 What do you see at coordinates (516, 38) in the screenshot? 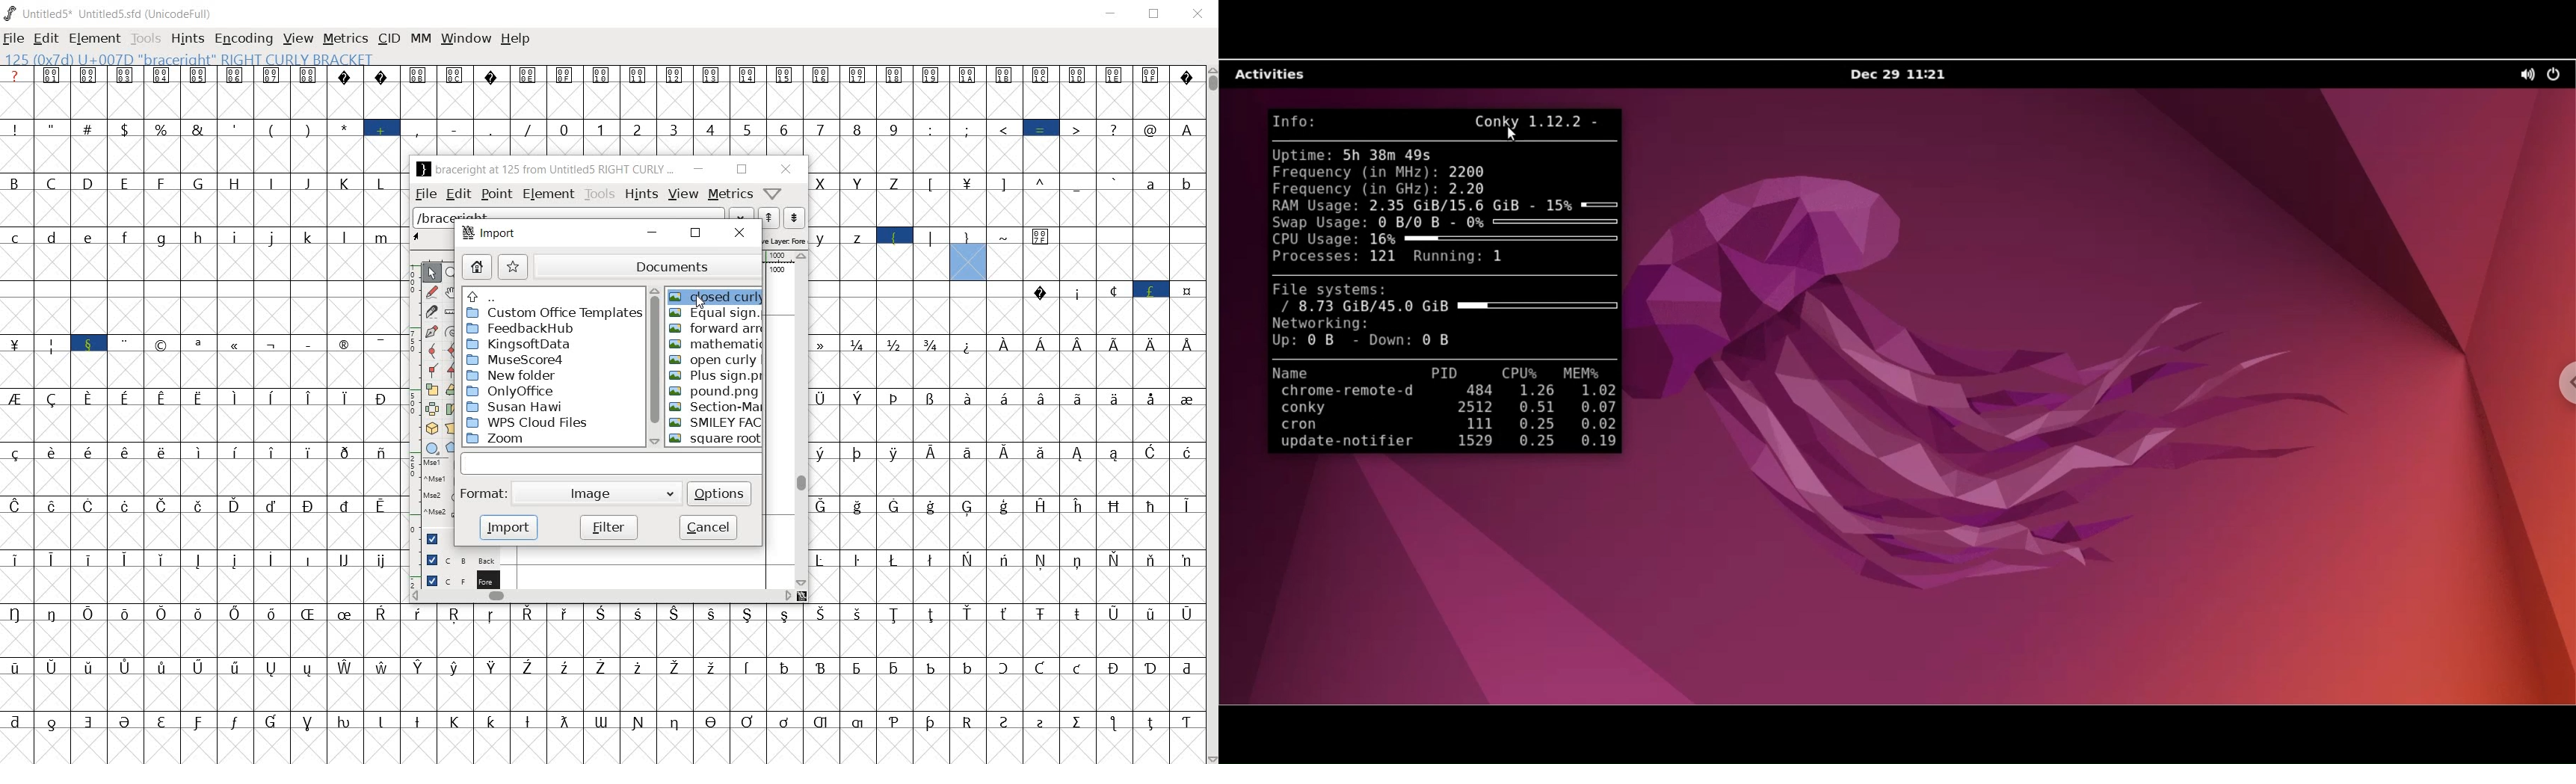
I see `HELP` at bounding box center [516, 38].